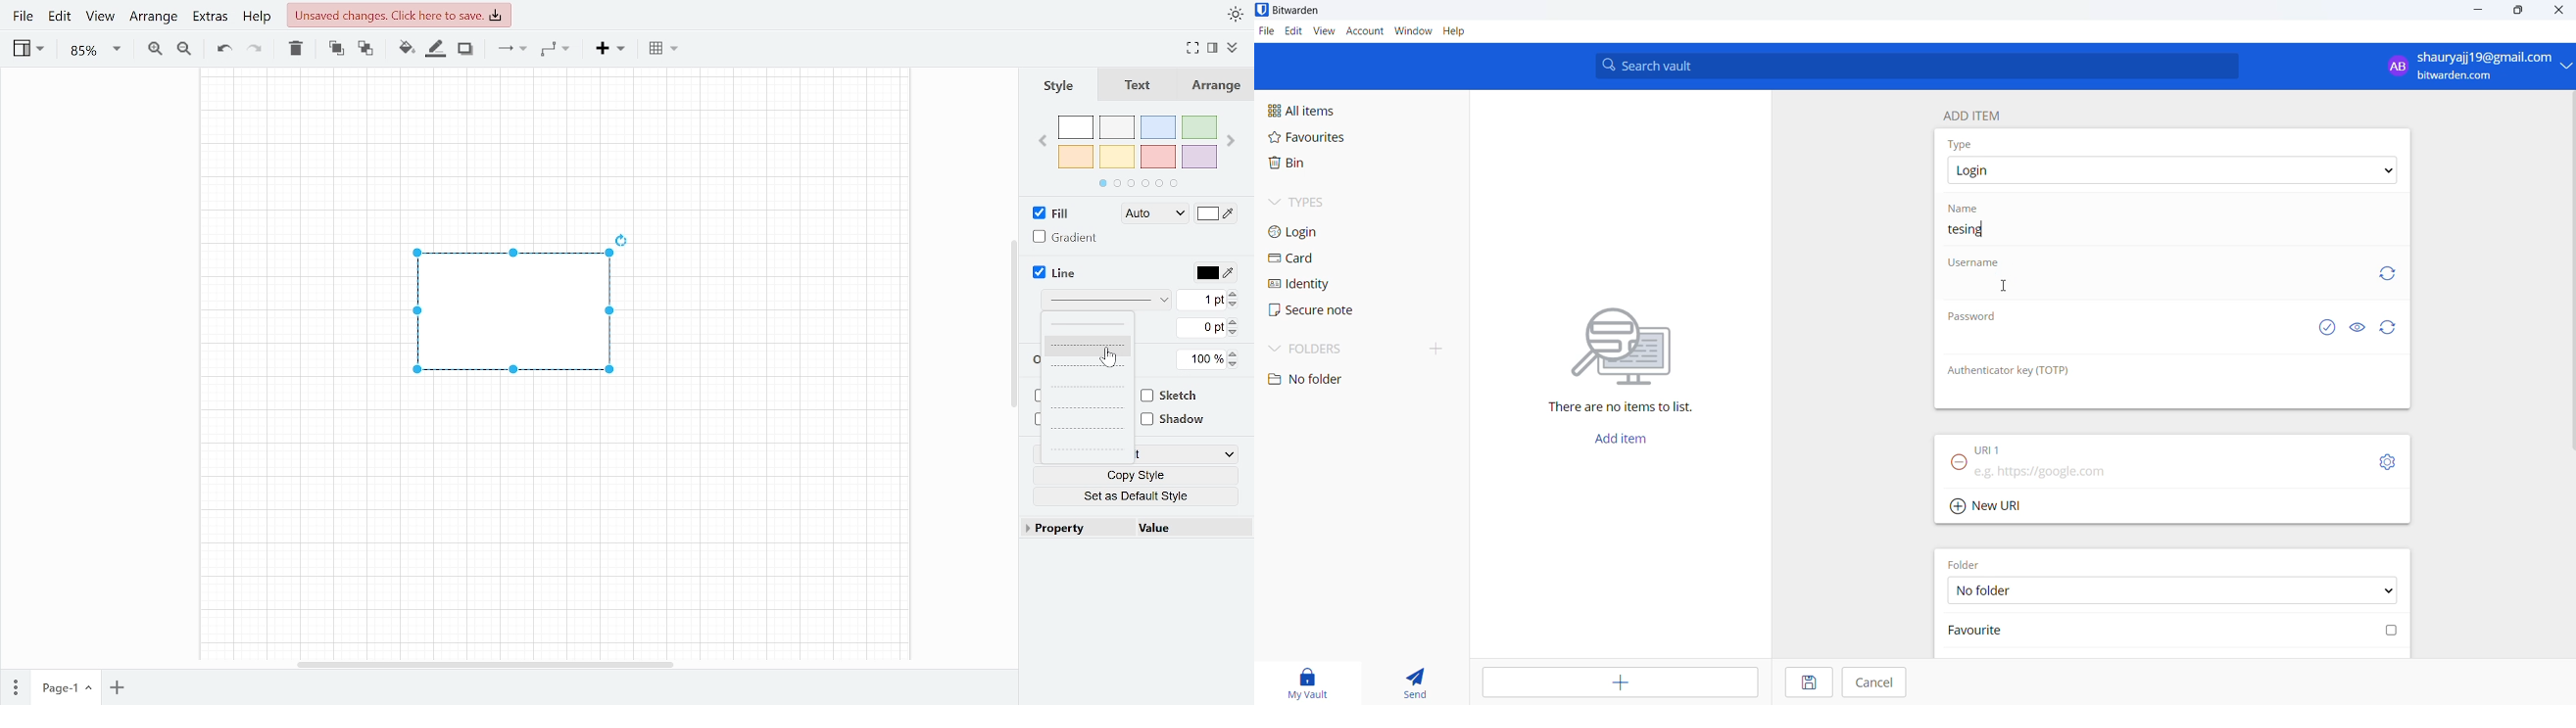 Image resolution: width=2576 pixels, height=728 pixels. Describe the element at coordinates (465, 49) in the screenshot. I see `Shadow` at that location.